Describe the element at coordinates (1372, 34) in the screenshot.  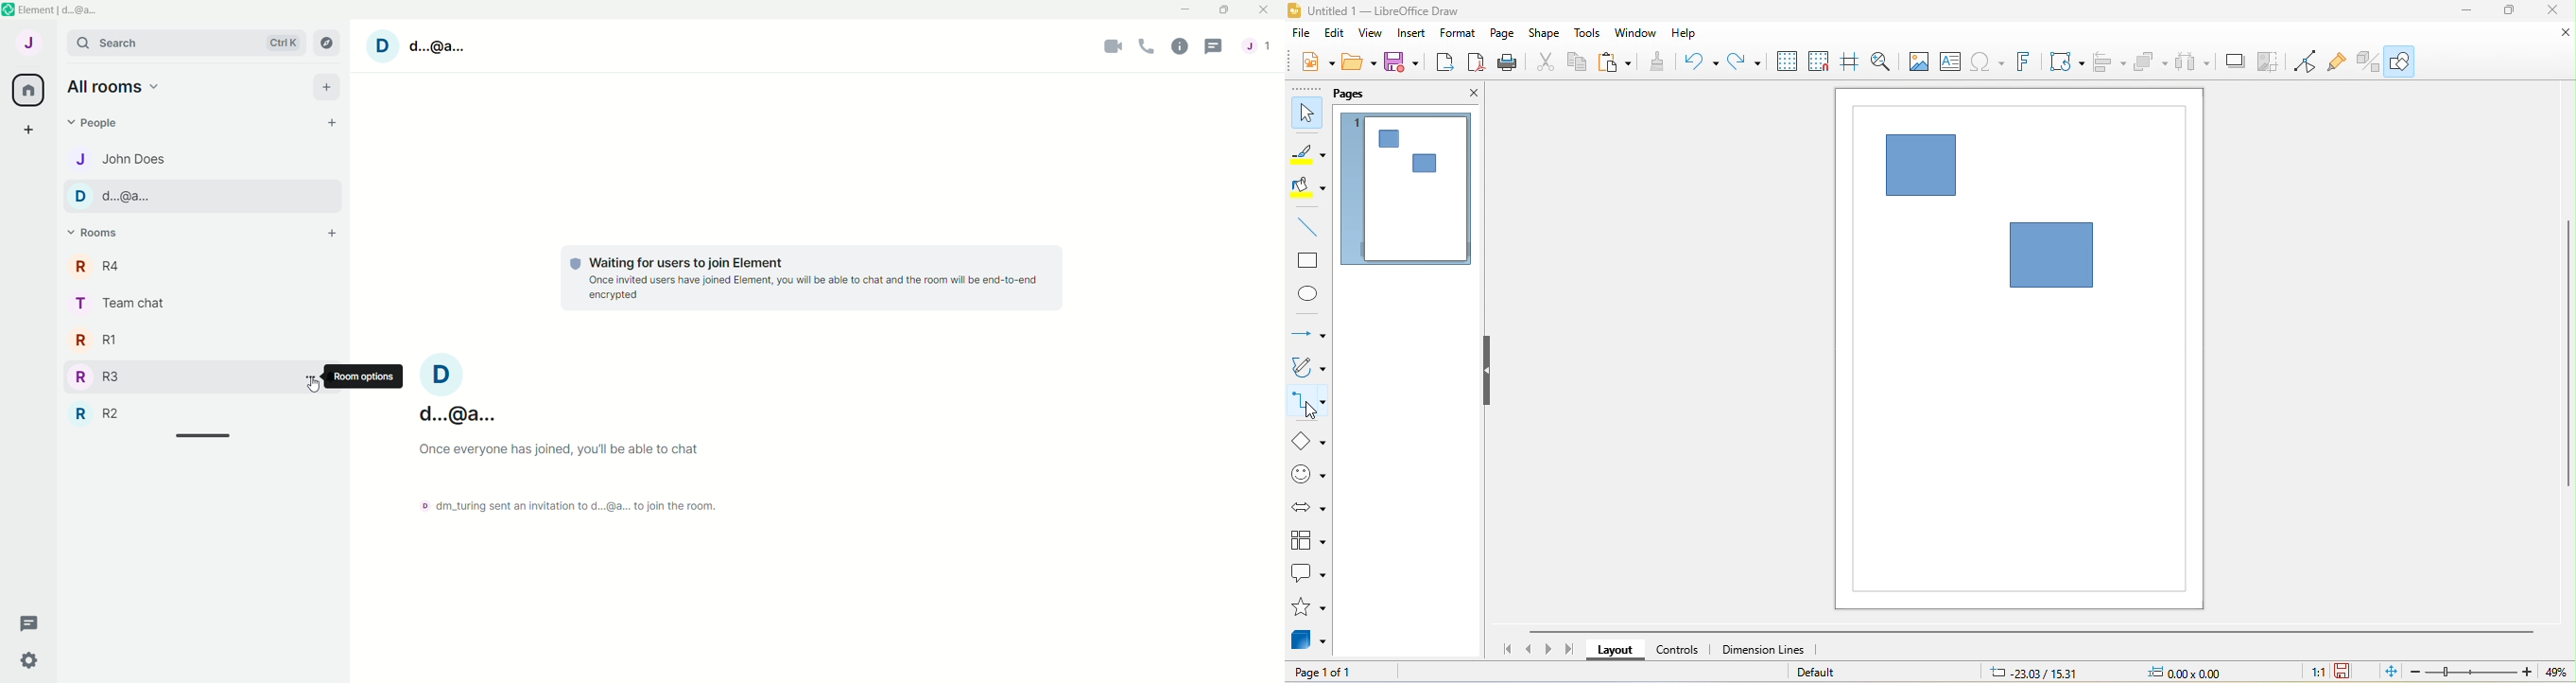
I see `view` at that location.